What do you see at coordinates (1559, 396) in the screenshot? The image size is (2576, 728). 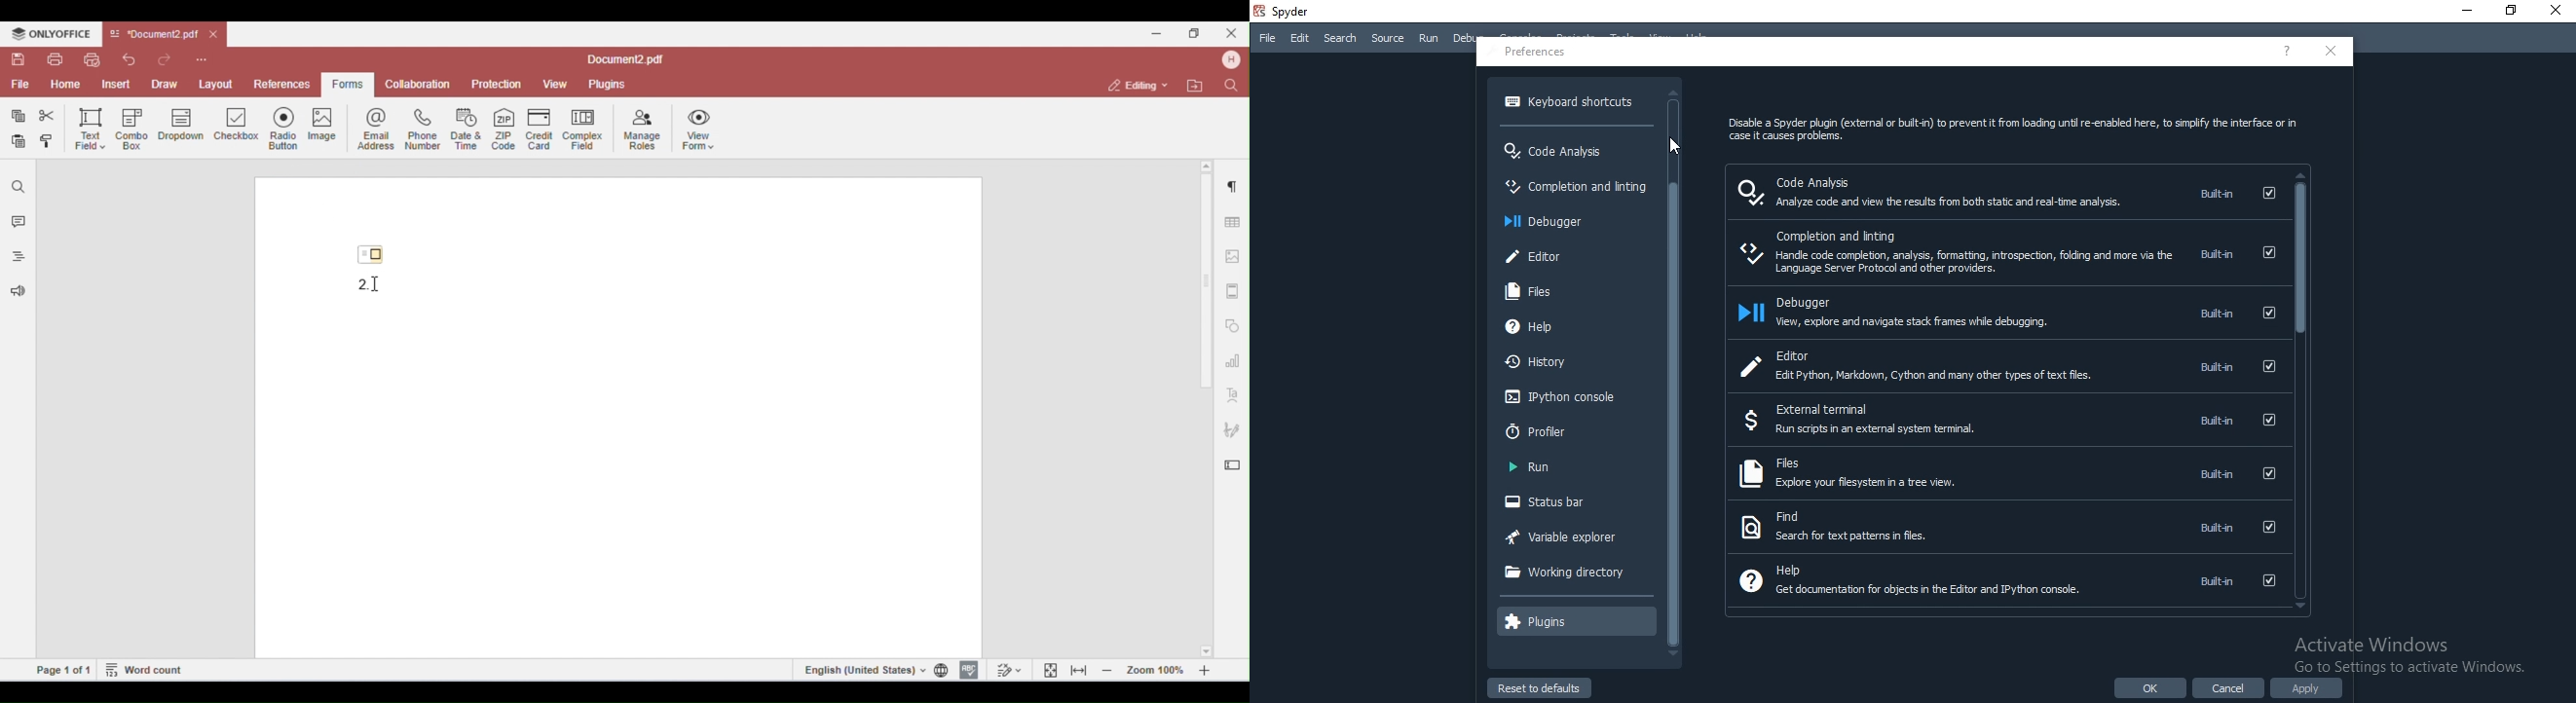 I see `IPython console` at bounding box center [1559, 396].